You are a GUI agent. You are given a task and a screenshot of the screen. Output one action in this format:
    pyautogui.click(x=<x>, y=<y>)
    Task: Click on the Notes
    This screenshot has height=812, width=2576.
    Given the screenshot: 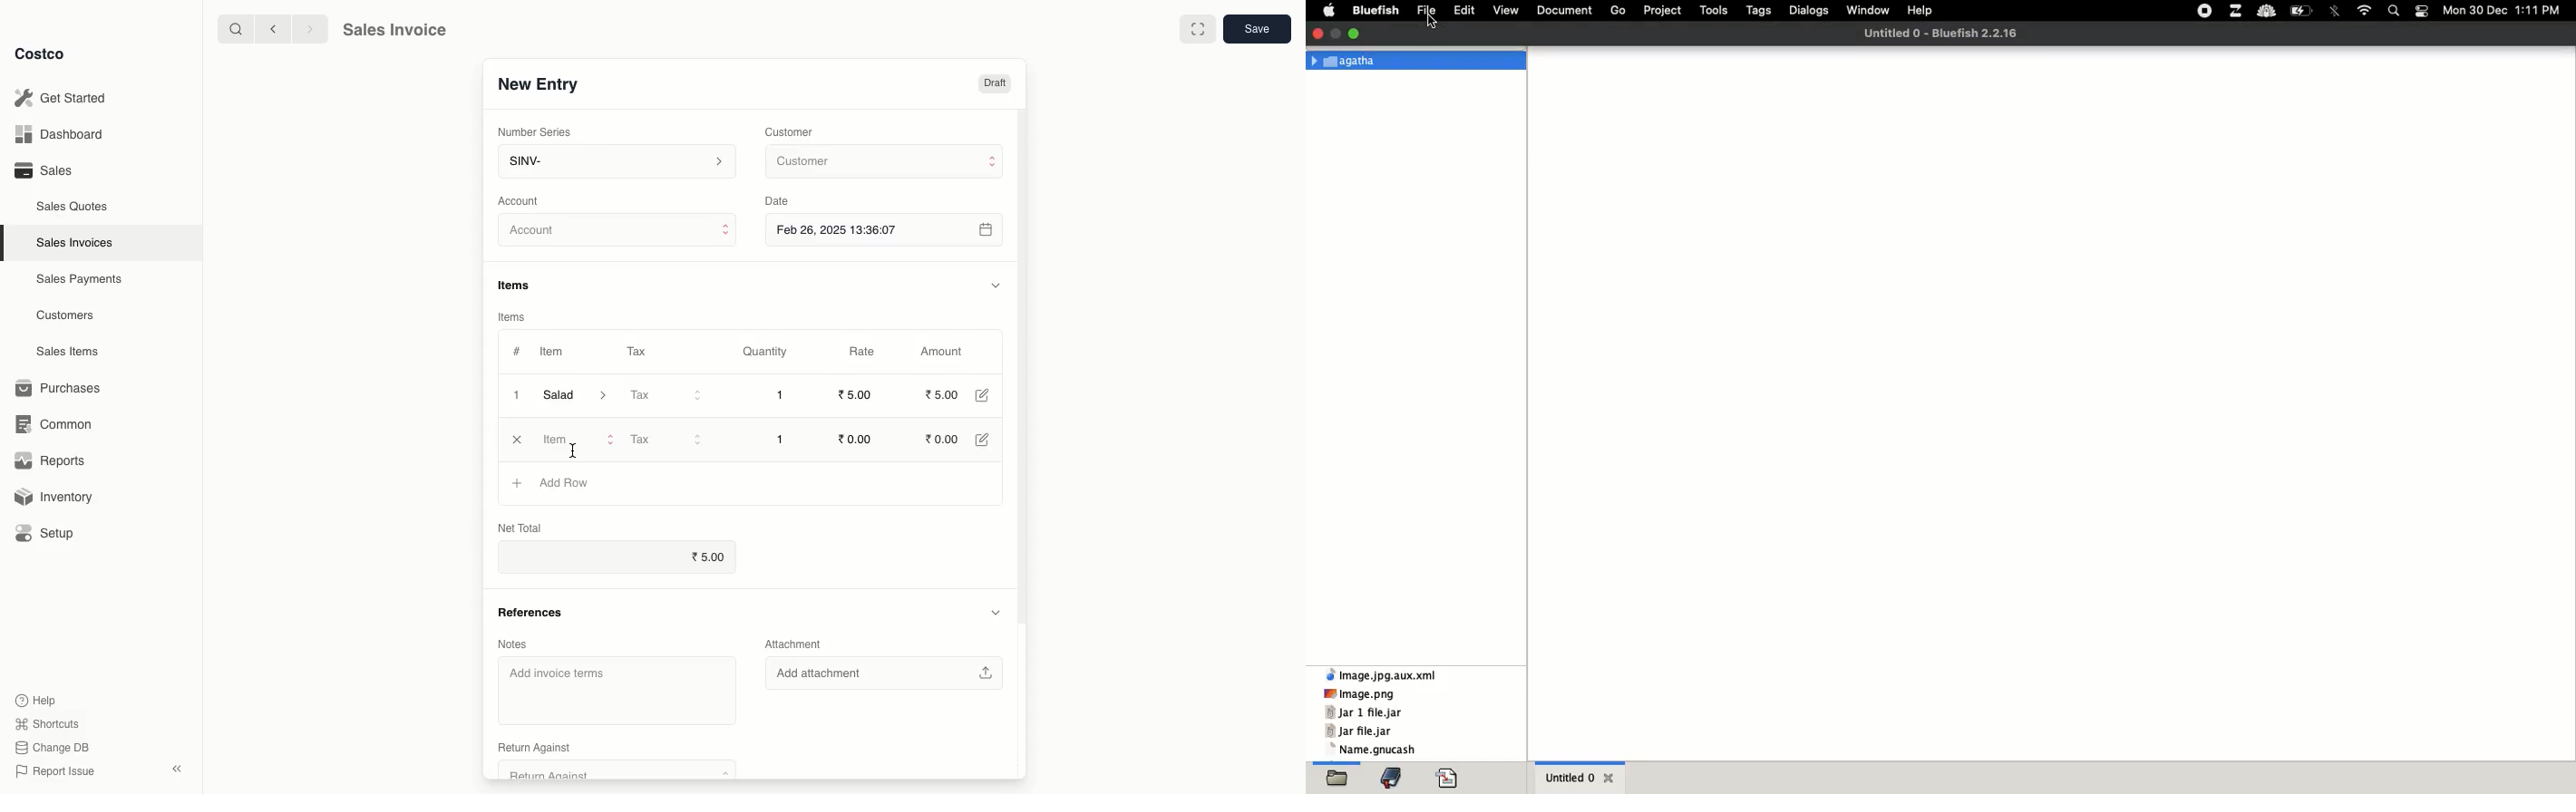 What is the action you would take?
    pyautogui.click(x=512, y=644)
    